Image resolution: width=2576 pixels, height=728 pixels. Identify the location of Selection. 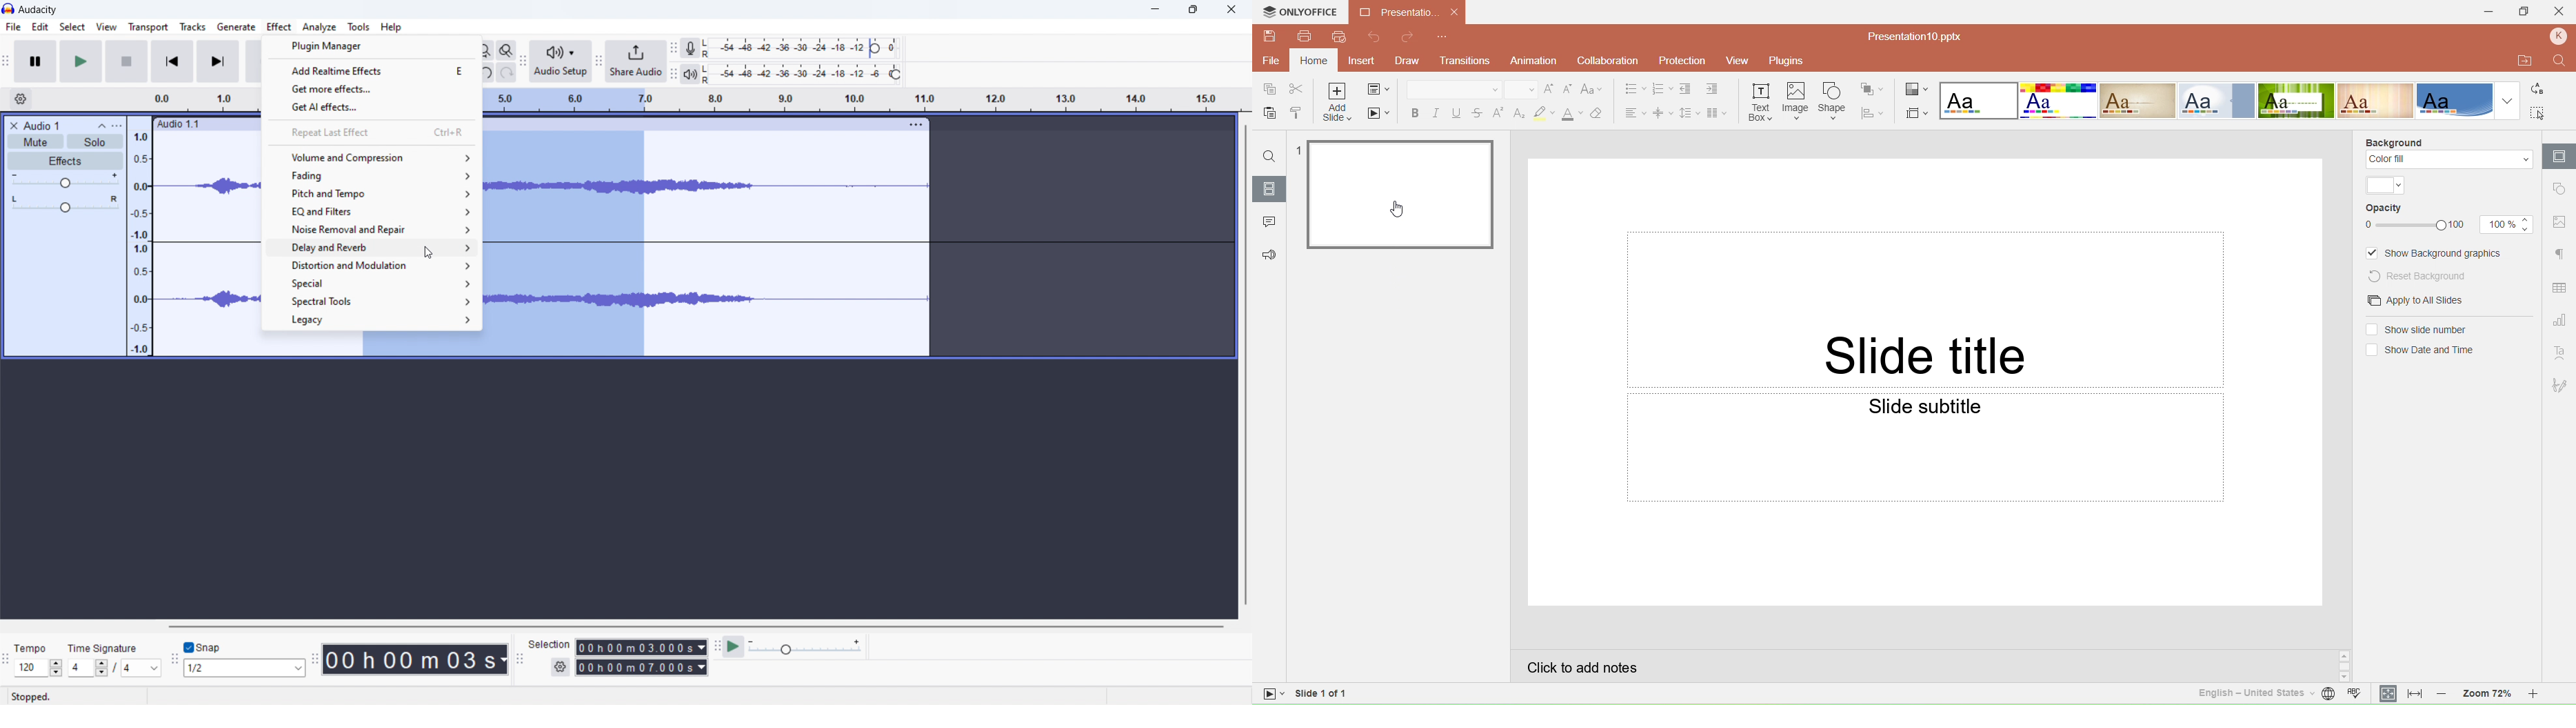
(549, 646).